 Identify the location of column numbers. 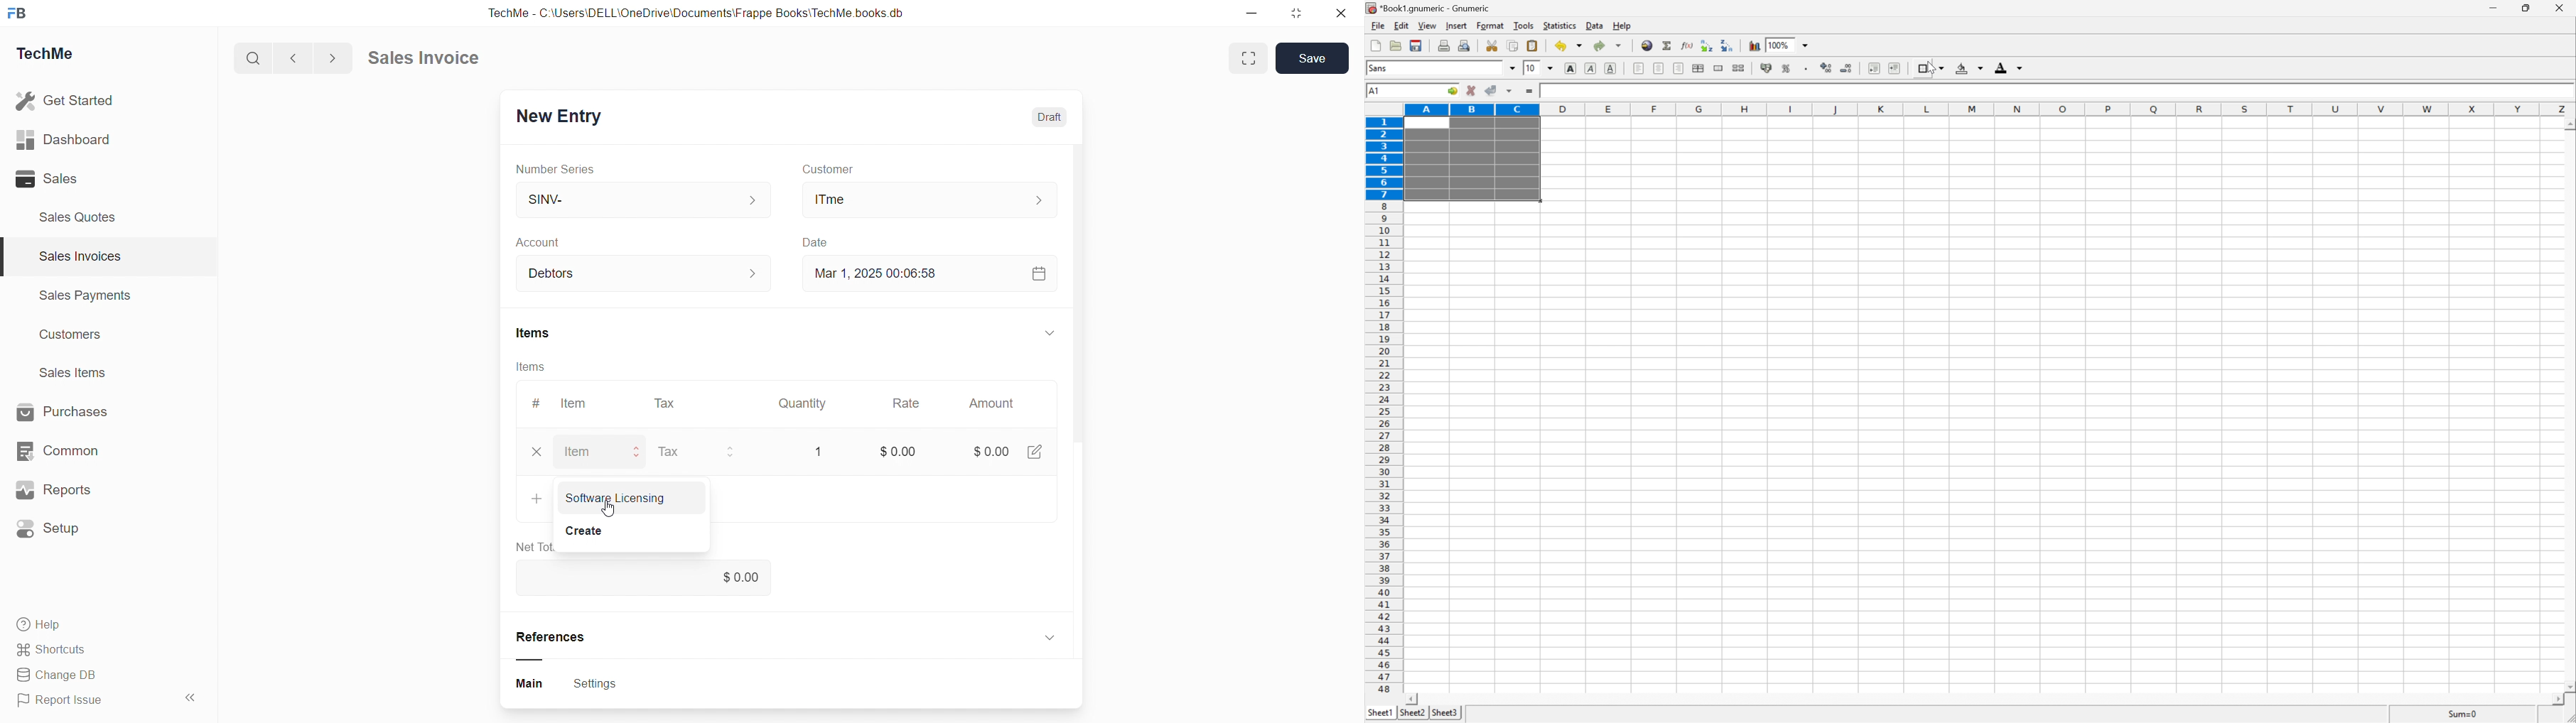
(1990, 108).